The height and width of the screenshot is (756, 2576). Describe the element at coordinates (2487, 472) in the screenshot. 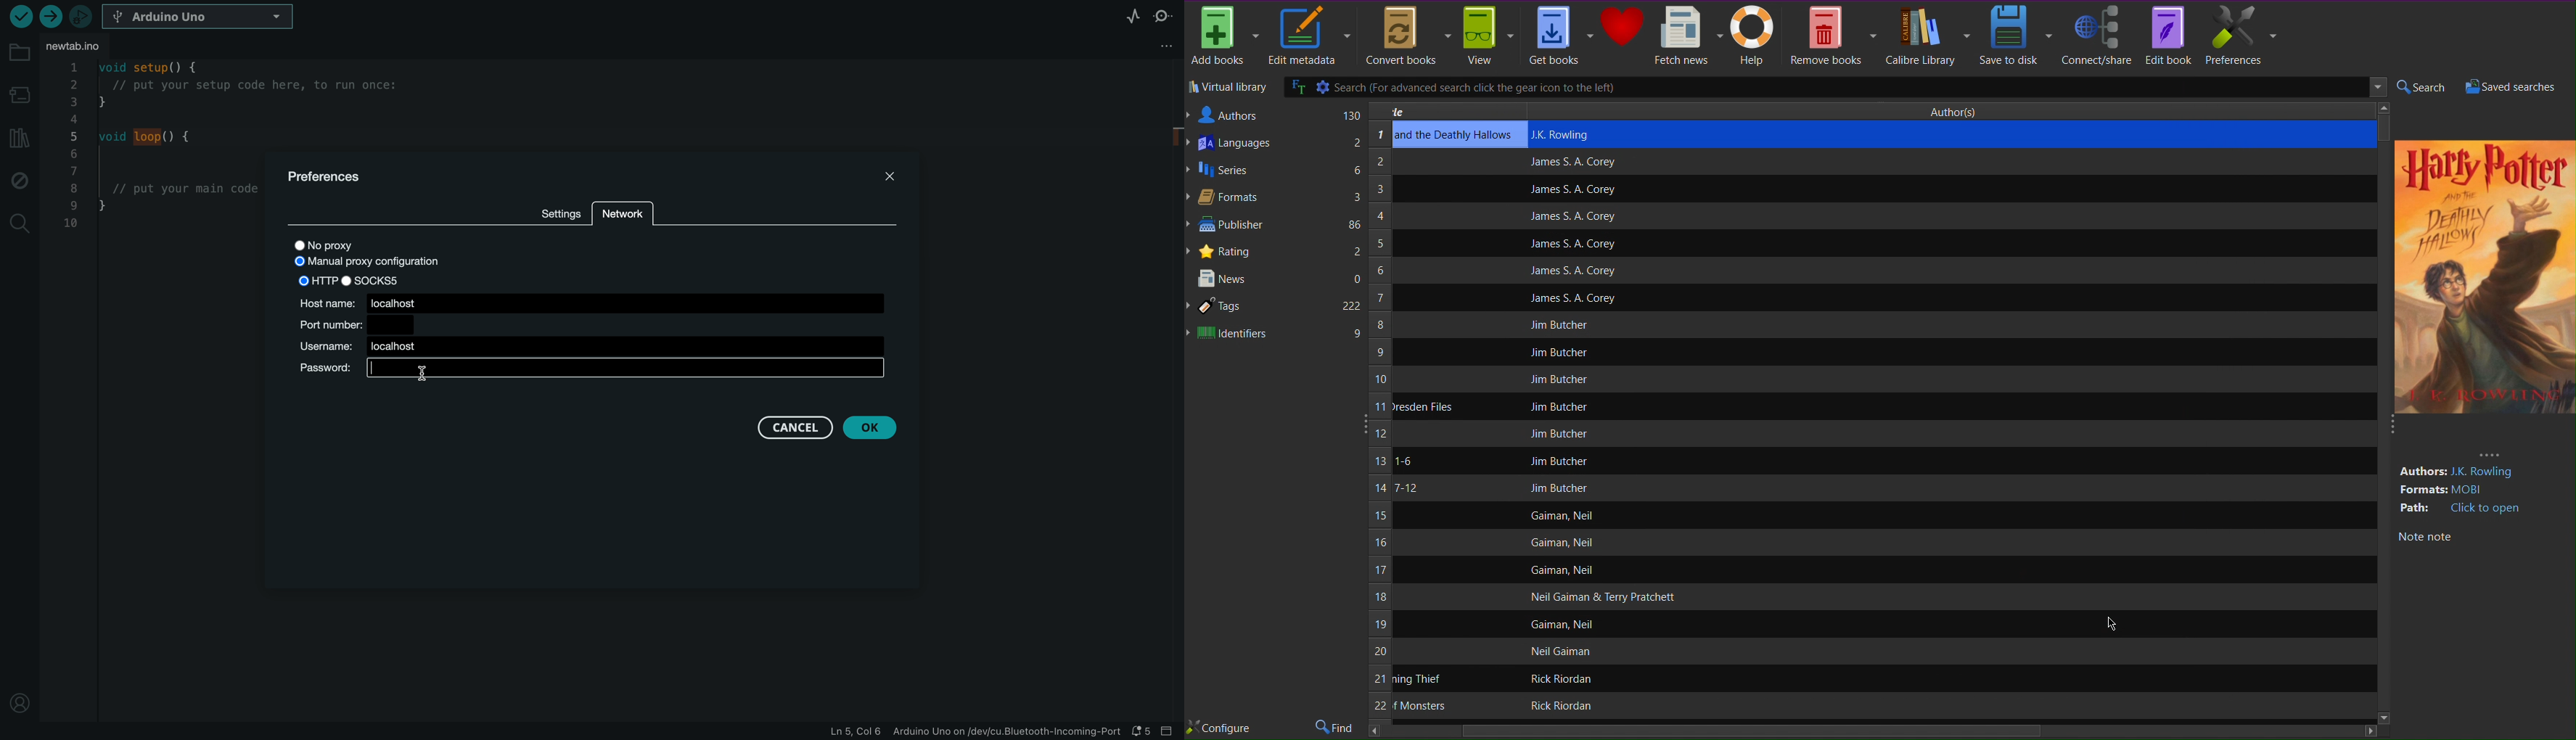

I see `JK. Rowling` at that location.